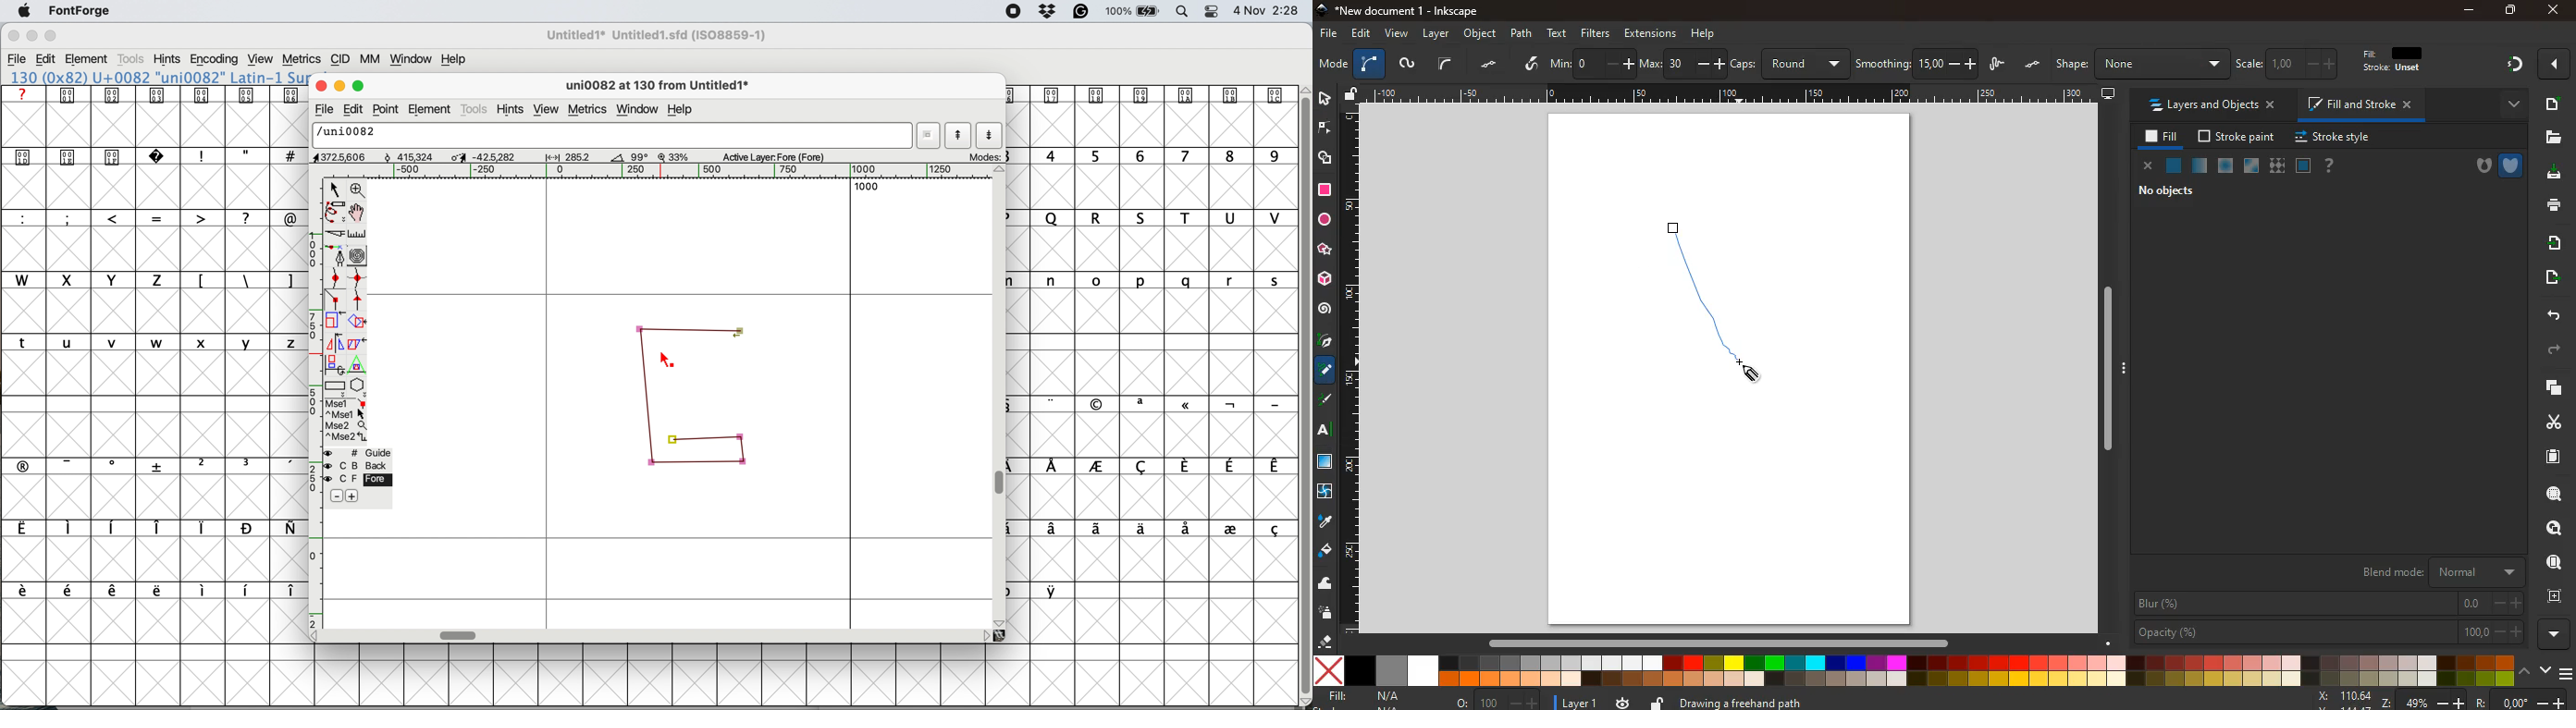 The image size is (2576, 728). Describe the element at coordinates (2330, 166) in the screenshot. I see `help` at that location.